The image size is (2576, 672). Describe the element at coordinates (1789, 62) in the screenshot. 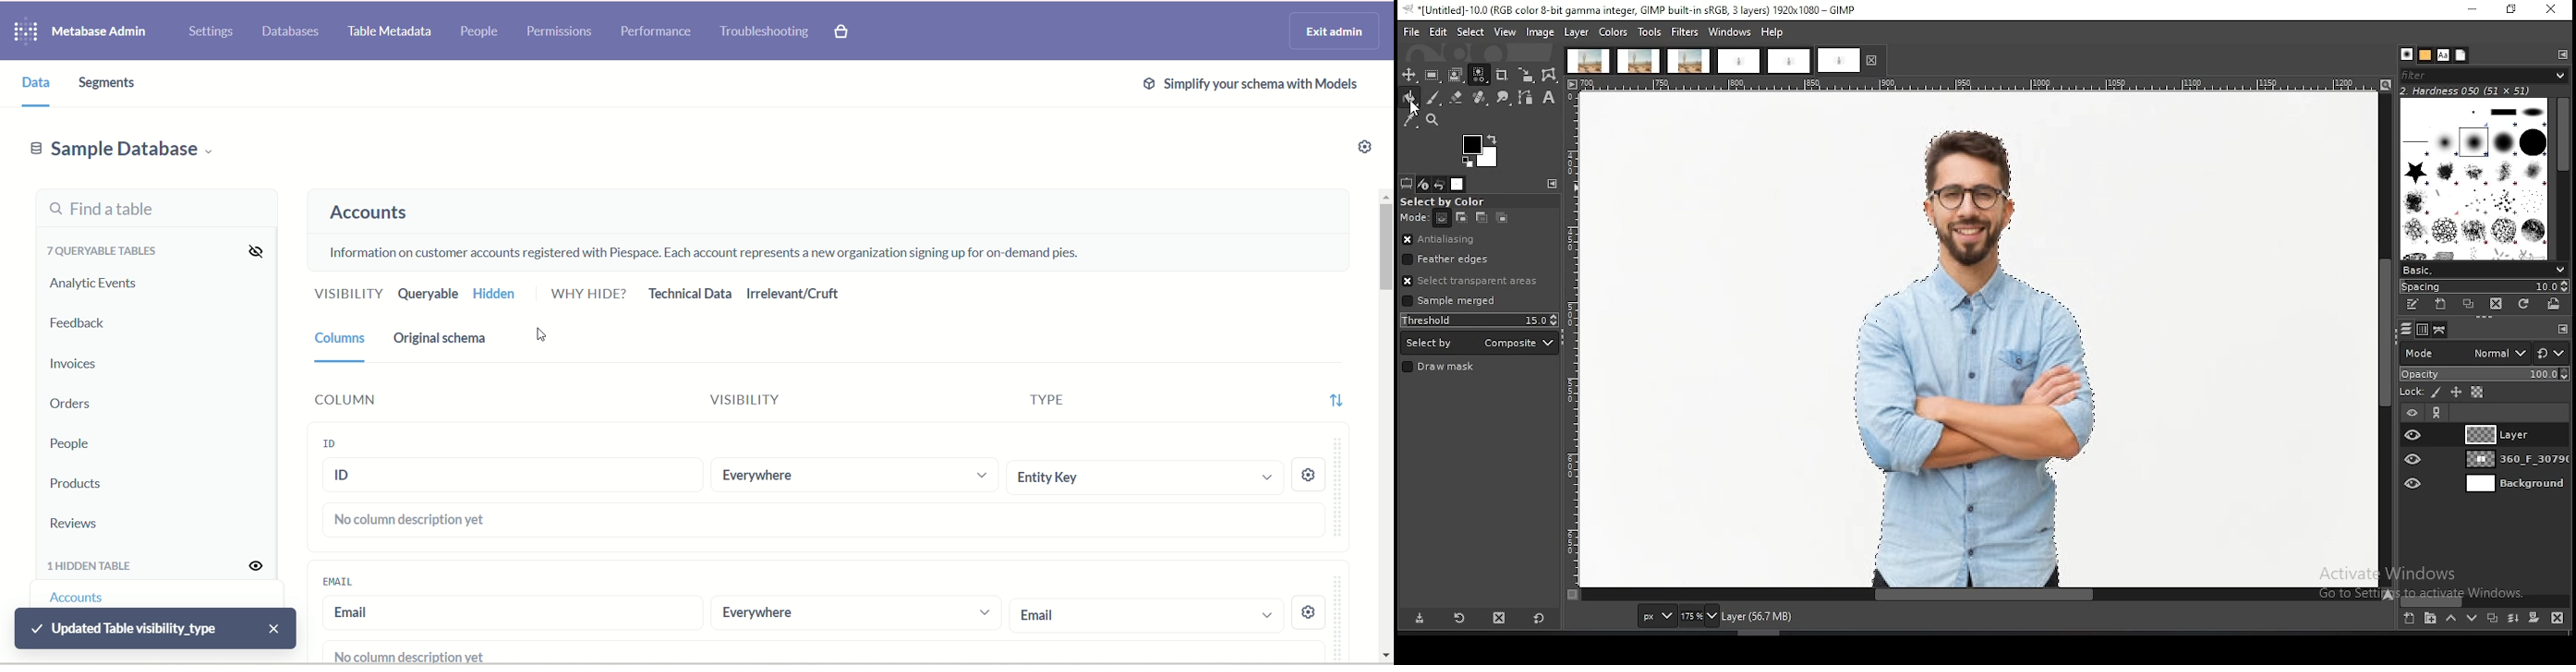

I see `project tab` at that location.